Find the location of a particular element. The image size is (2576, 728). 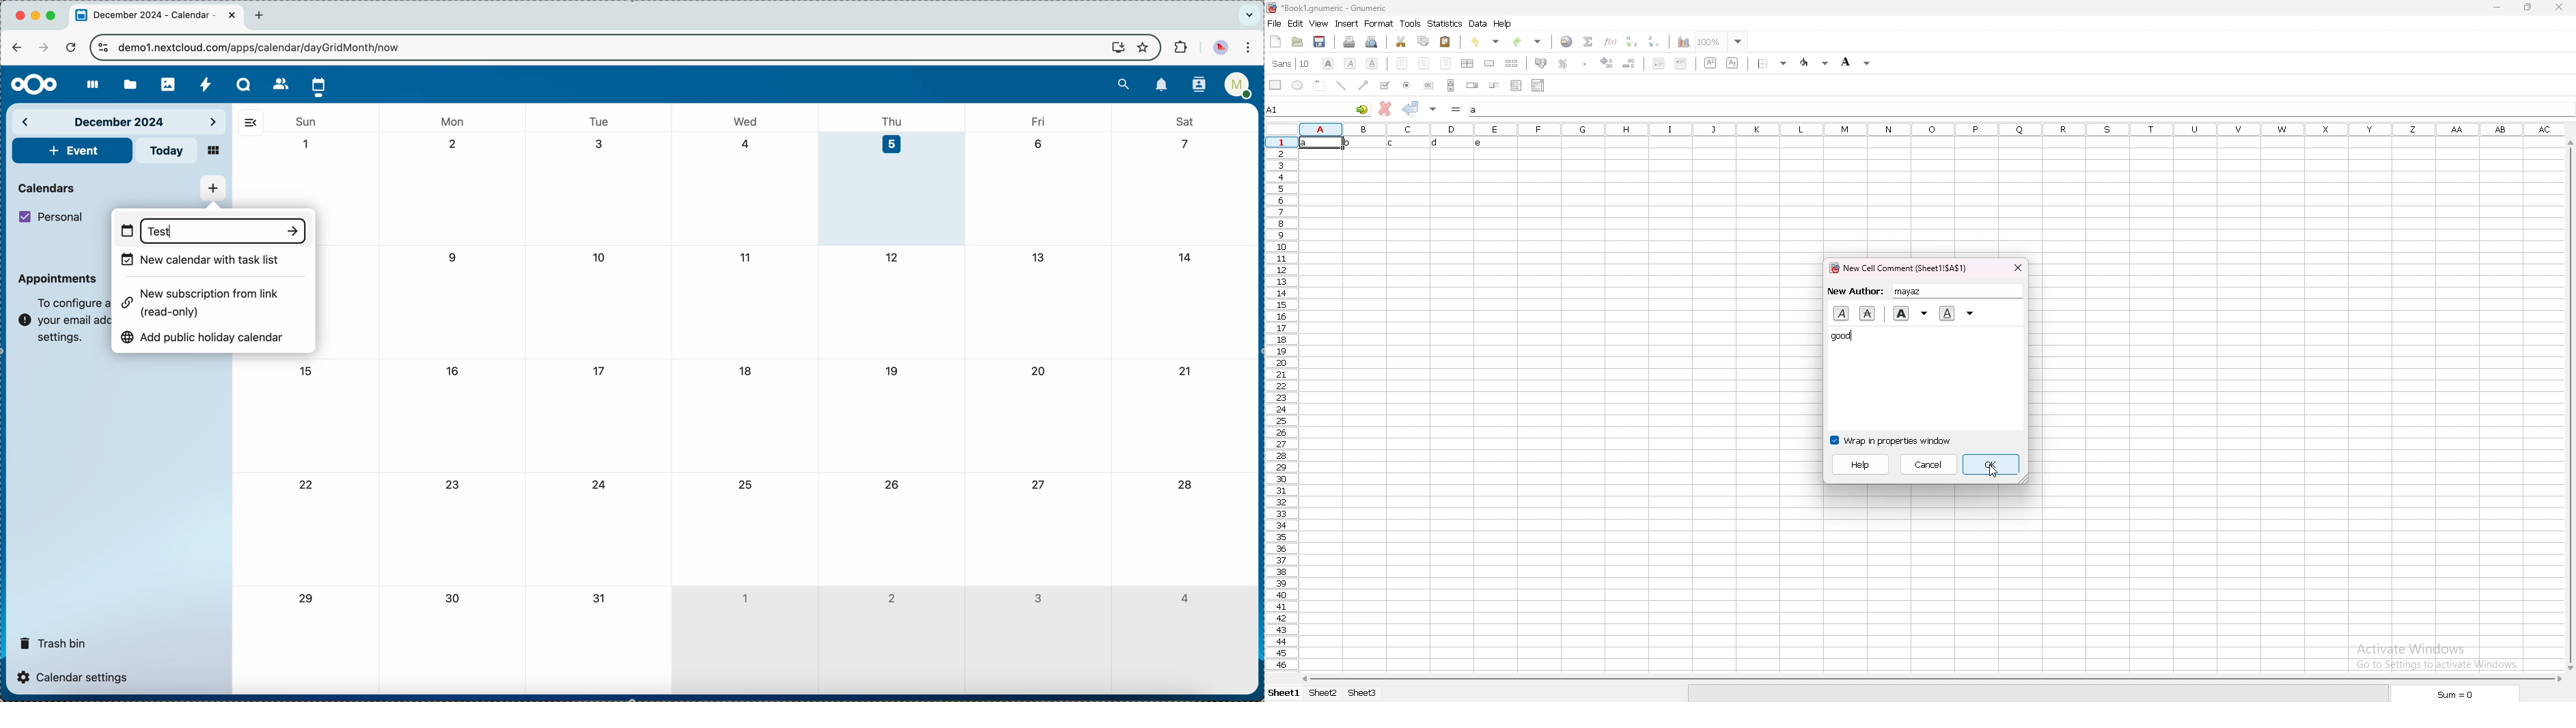

add event is located at coordinates (72, 150).